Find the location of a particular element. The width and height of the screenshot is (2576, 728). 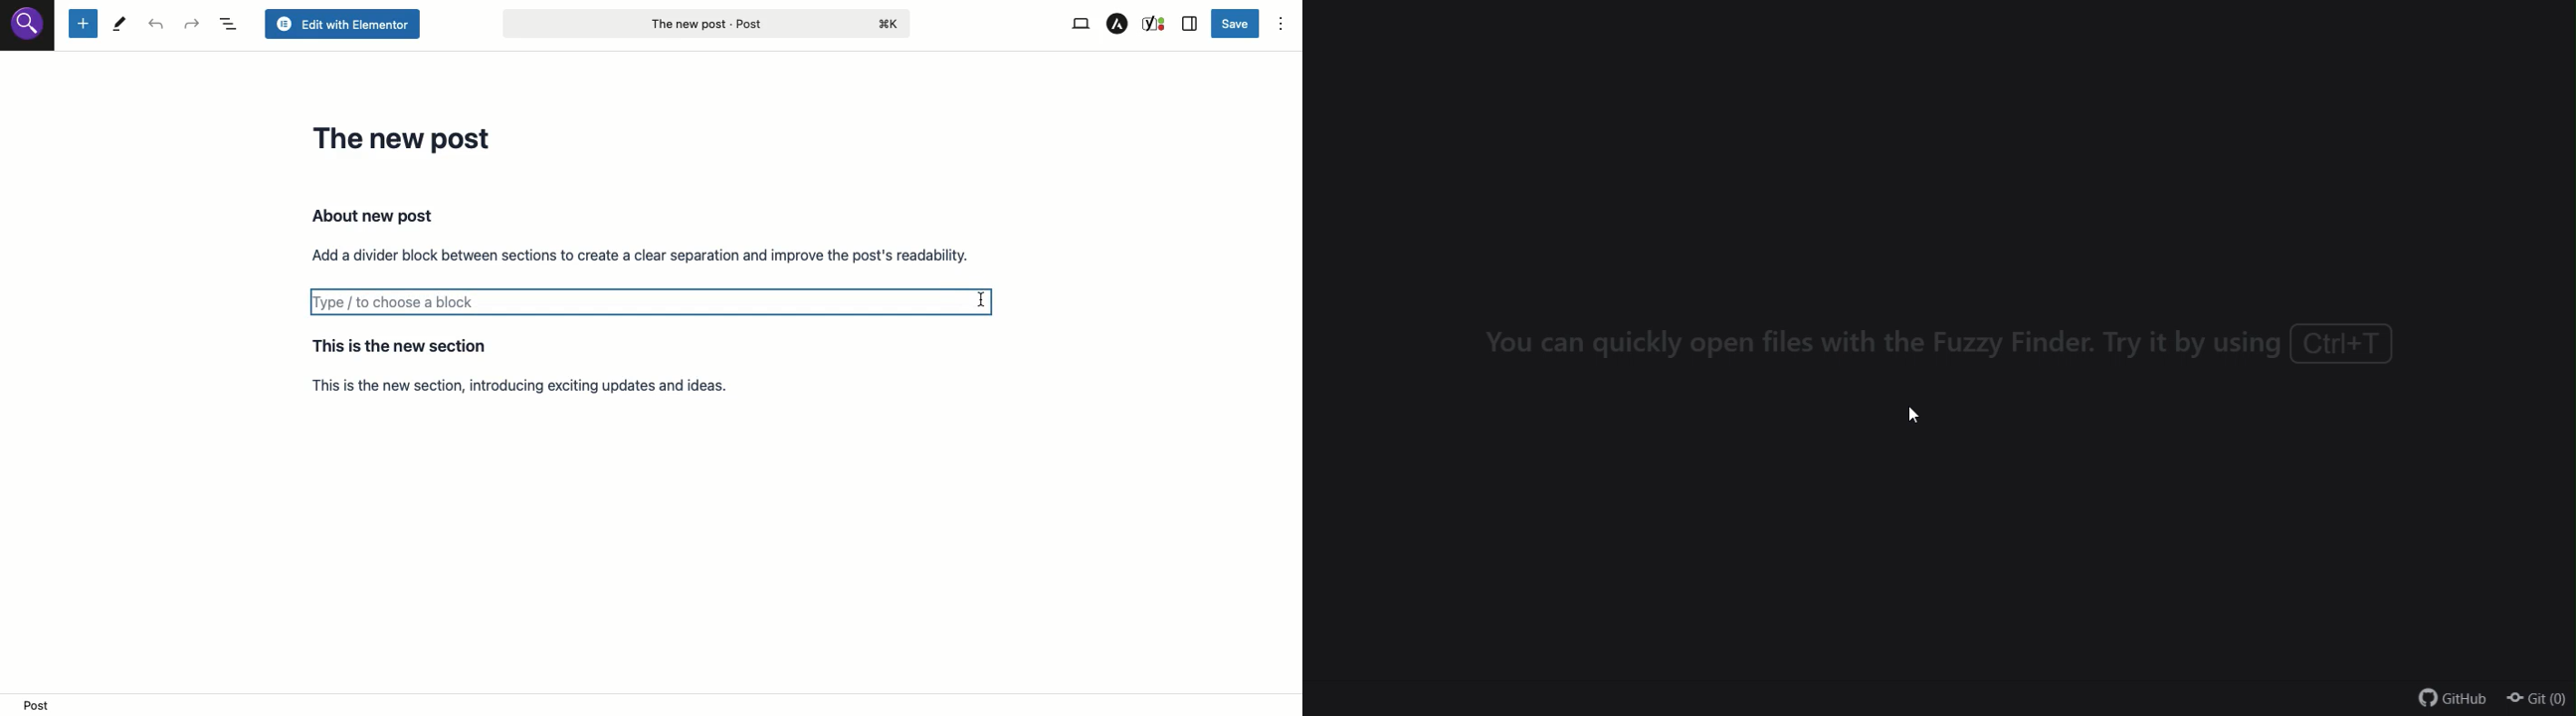

Undo is located at coordinates (159, 25).